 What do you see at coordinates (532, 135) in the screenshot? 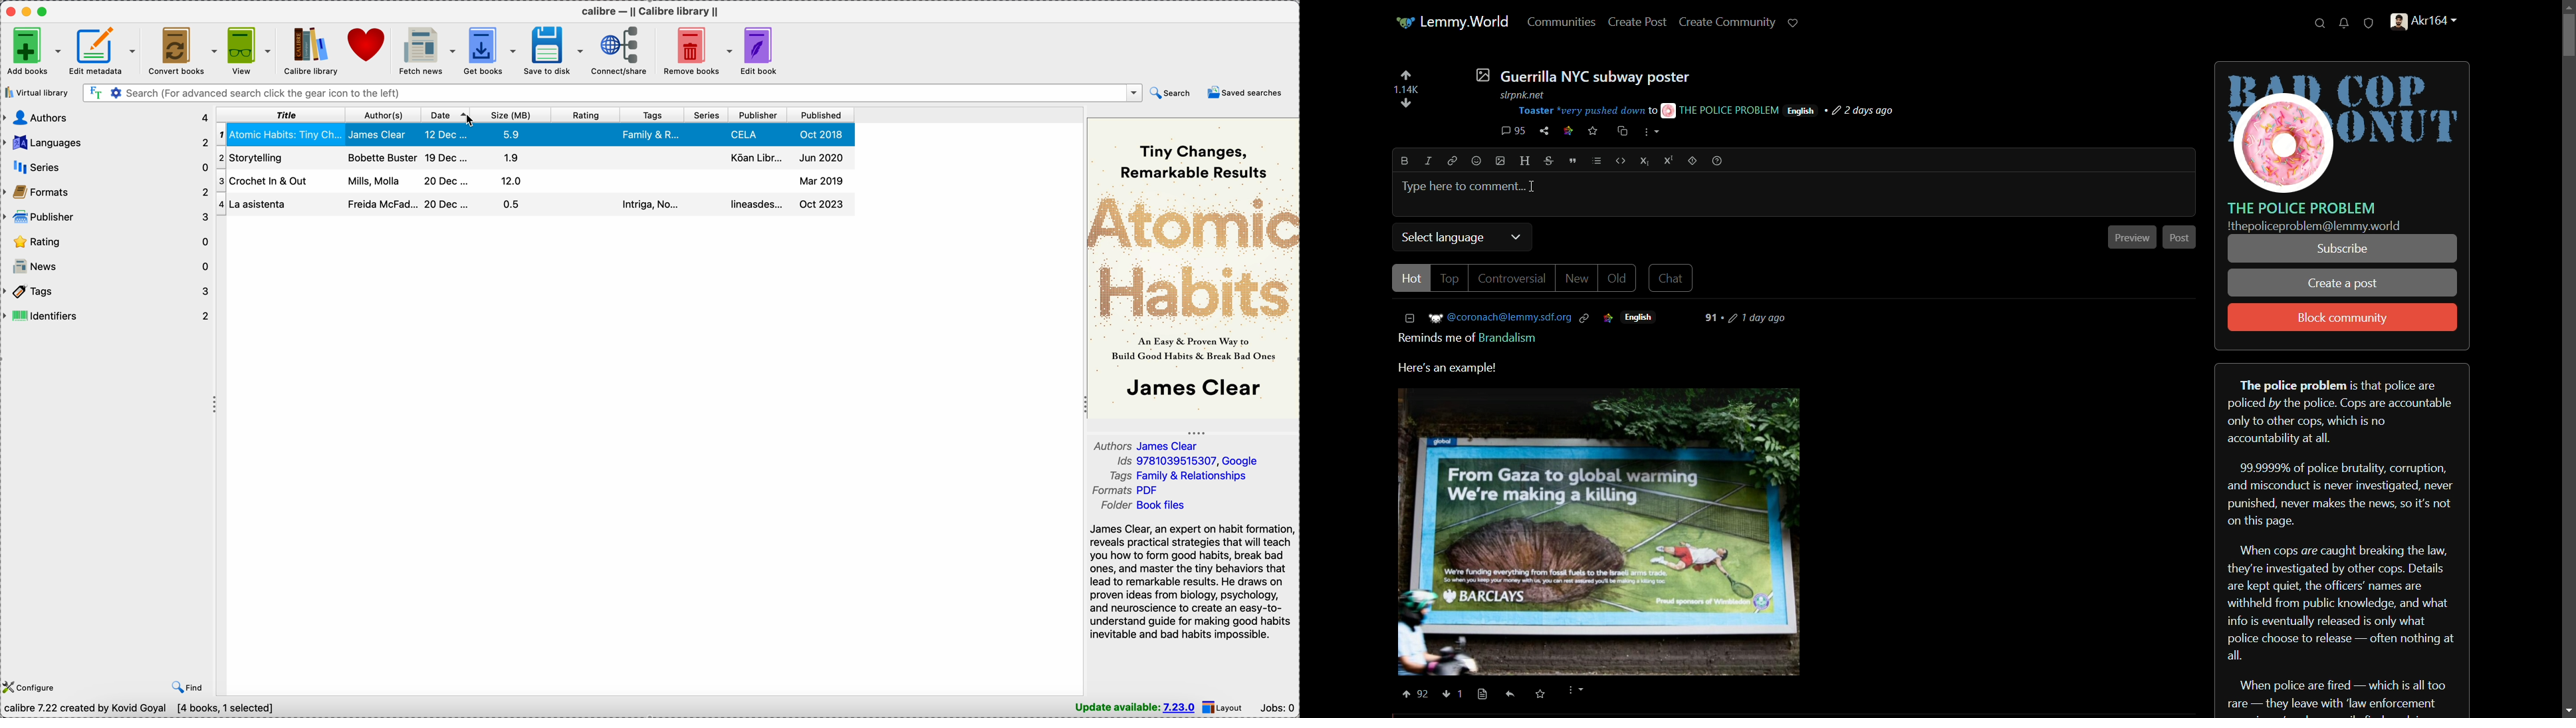
I see `Atomic Habits: Tiny Changes book selected` at bounding box center [532, 135].